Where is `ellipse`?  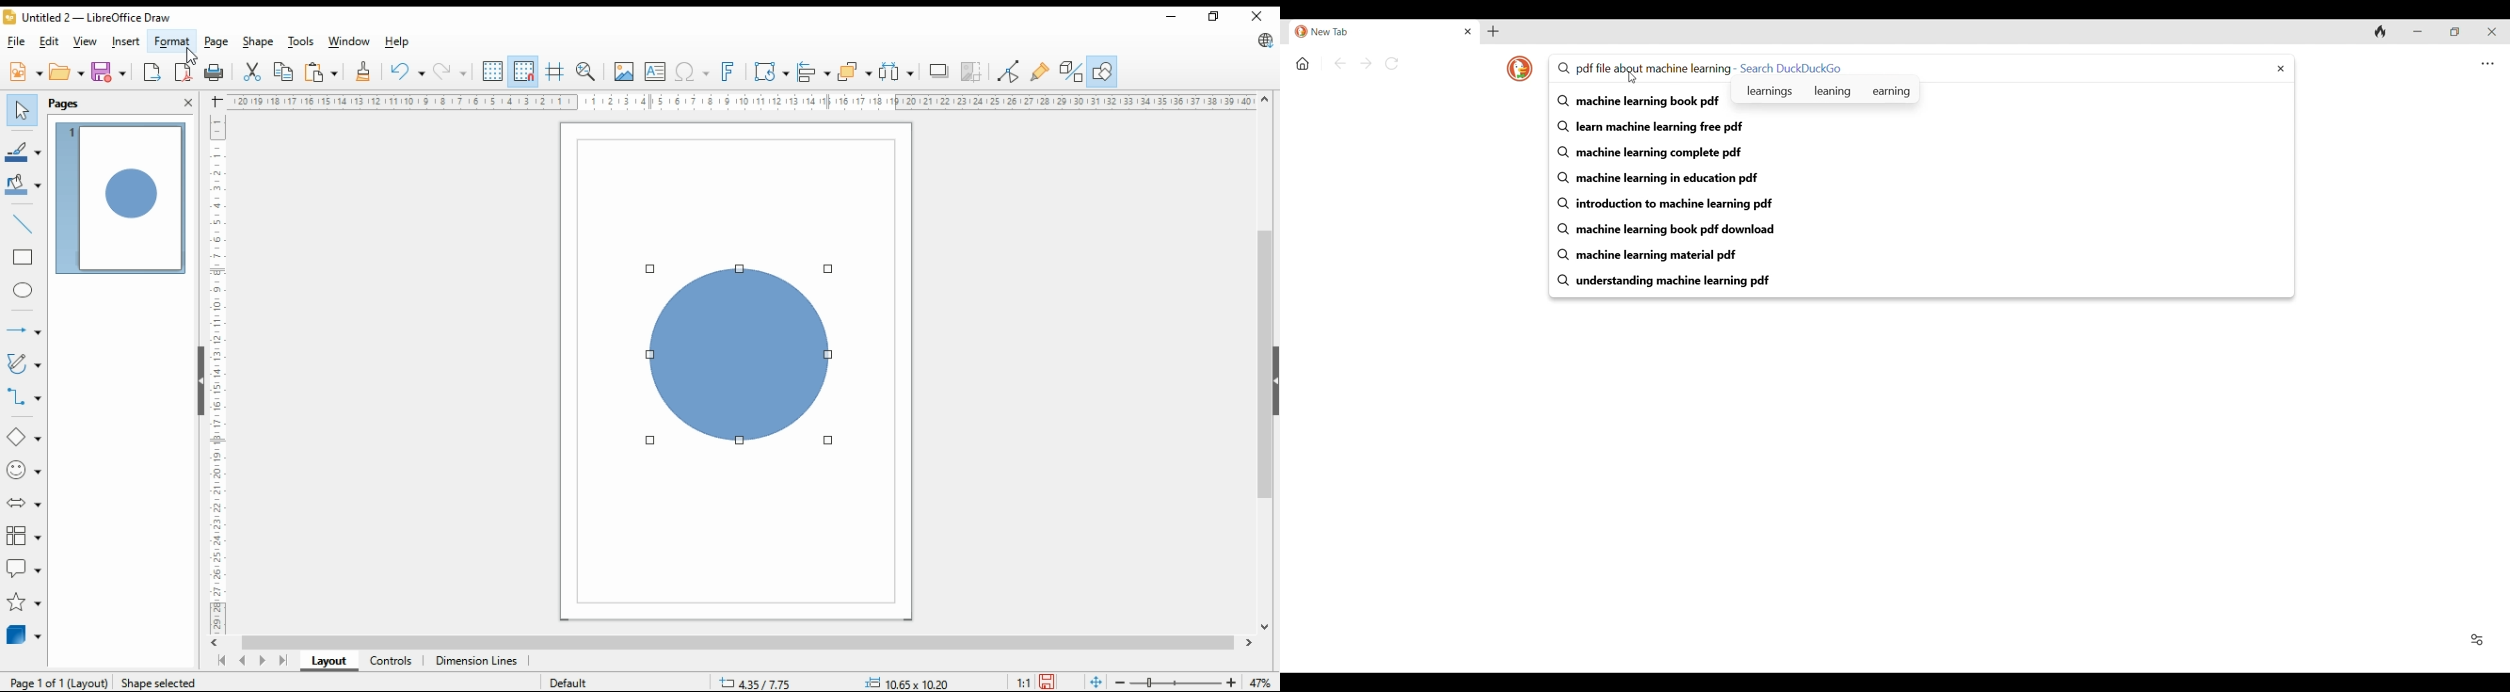 ellipse is located at coordinates (22, 290).